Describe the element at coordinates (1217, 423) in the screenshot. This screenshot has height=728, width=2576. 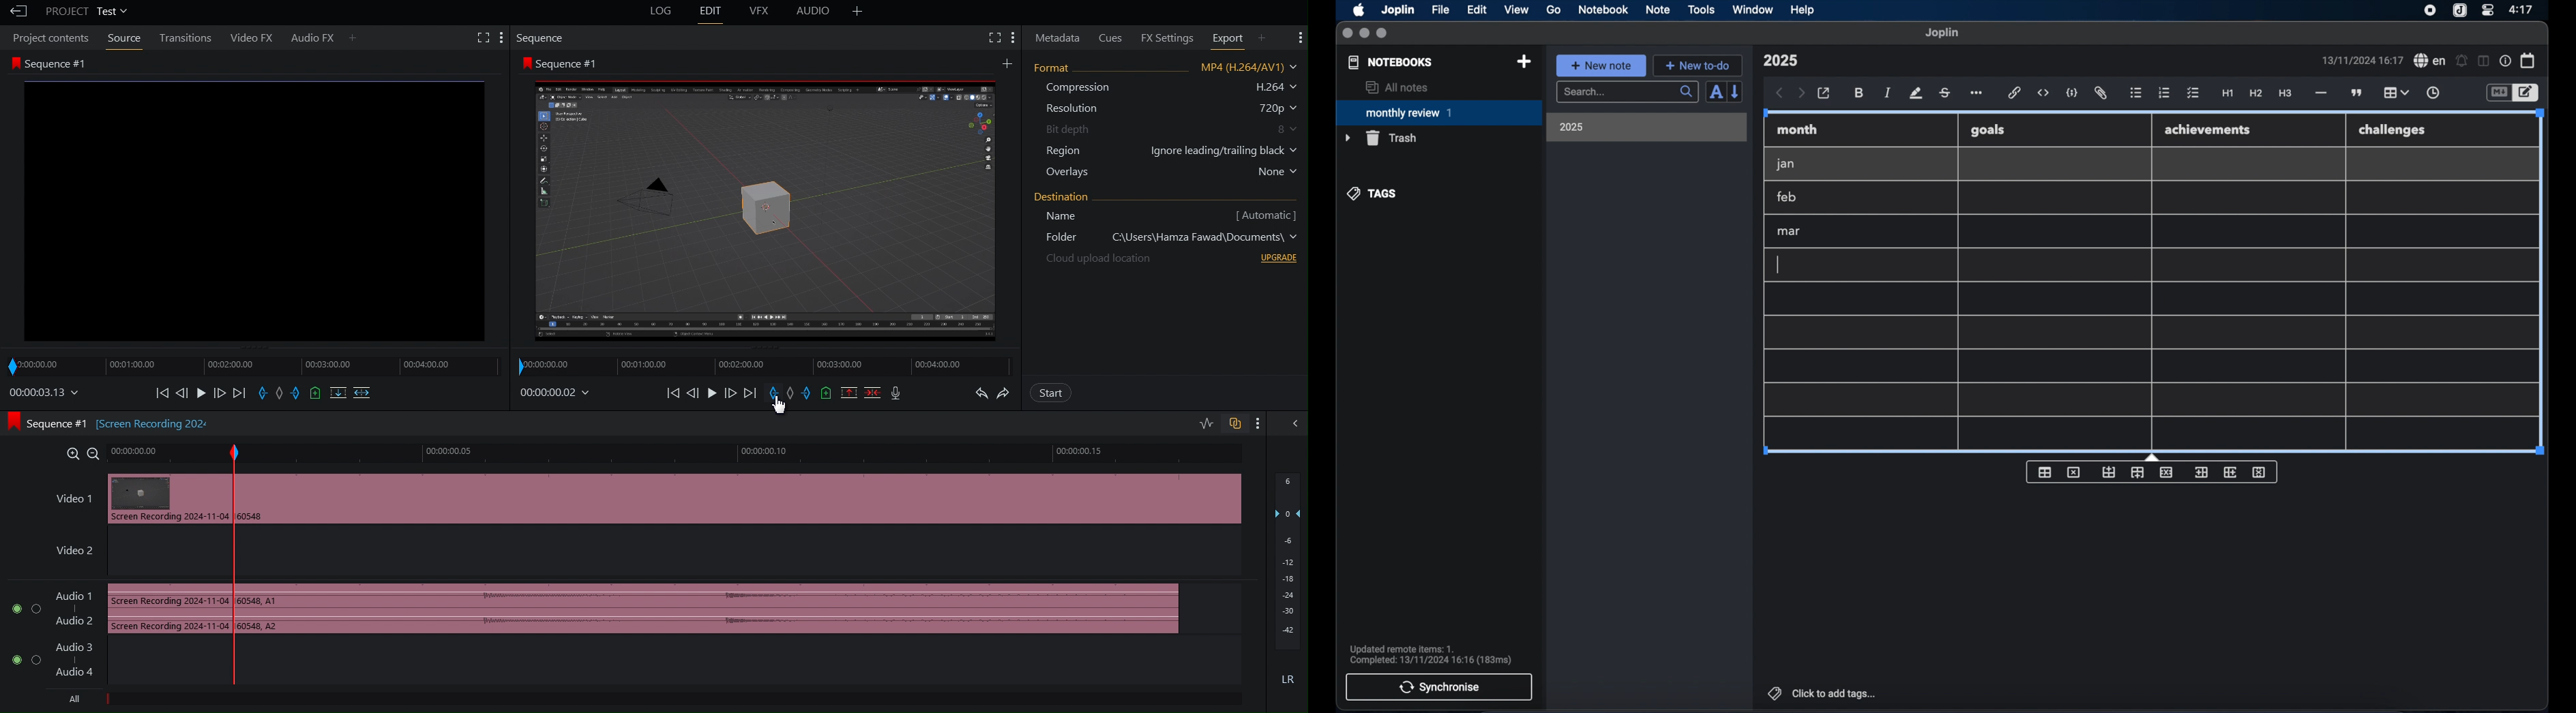
I see `Toggles` at that location.